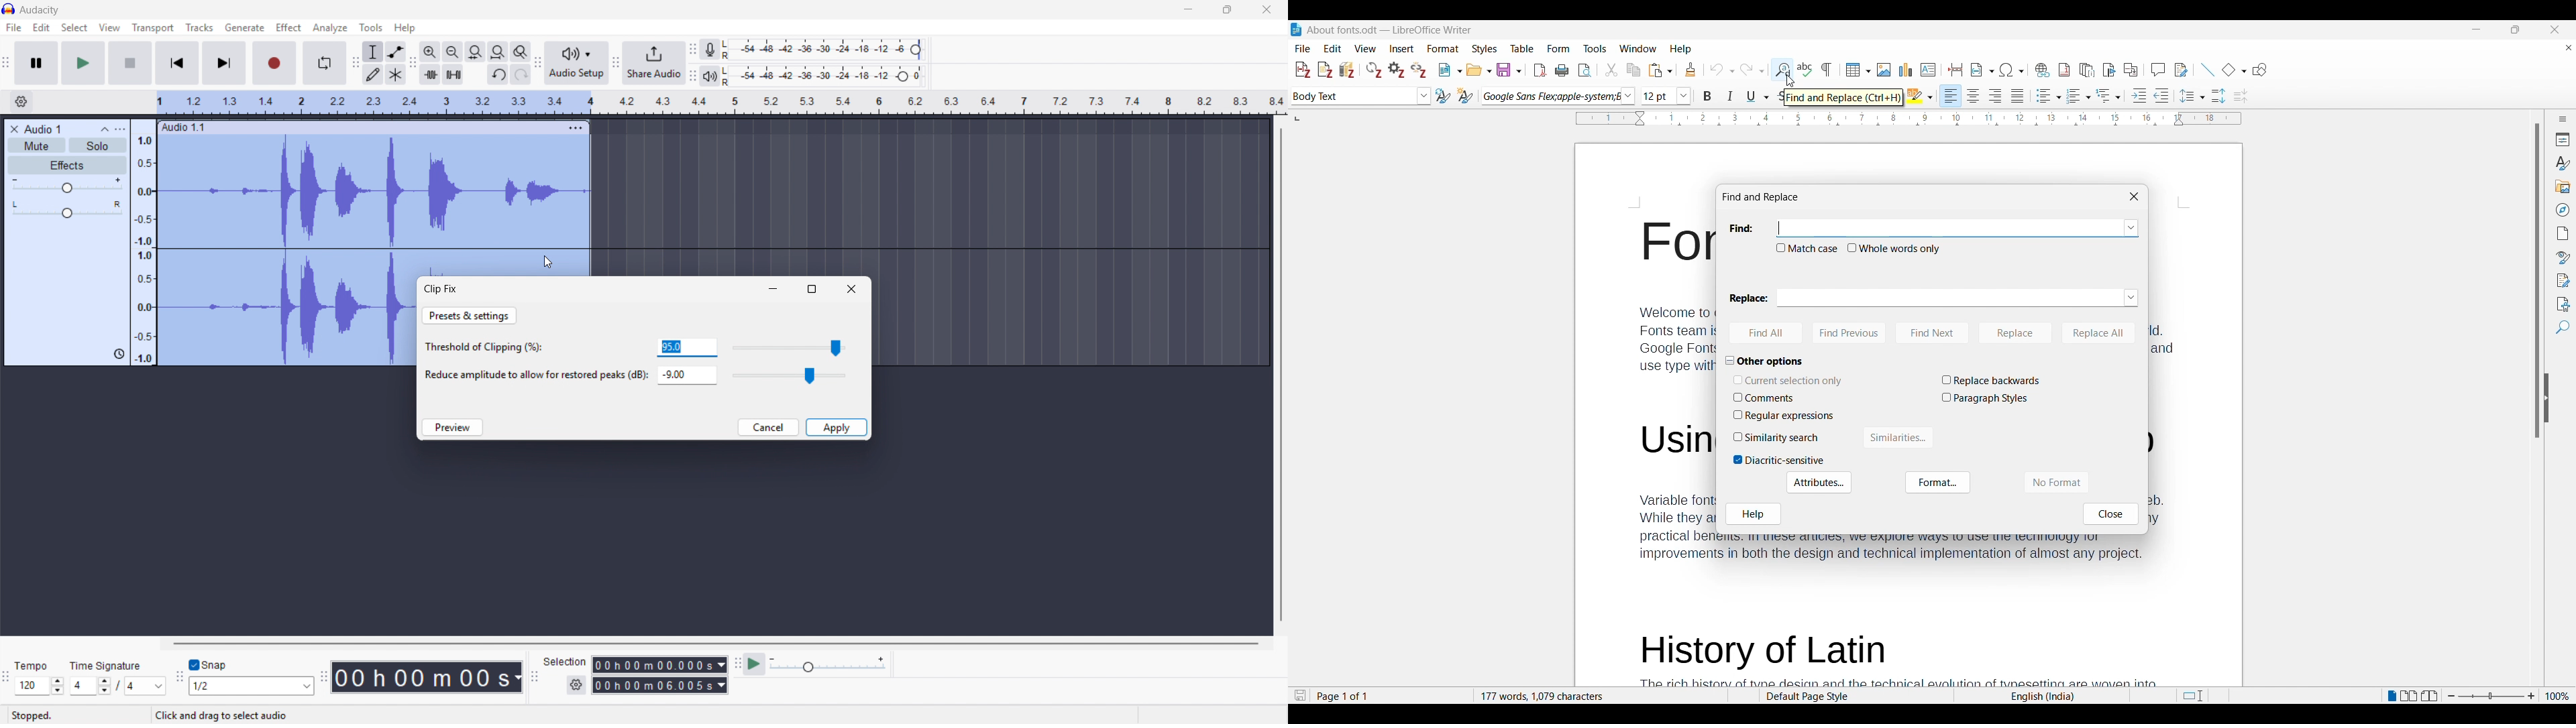  Describe the element at coordinates (130, 63) in the screenshot. I see `Stop ` at that location.